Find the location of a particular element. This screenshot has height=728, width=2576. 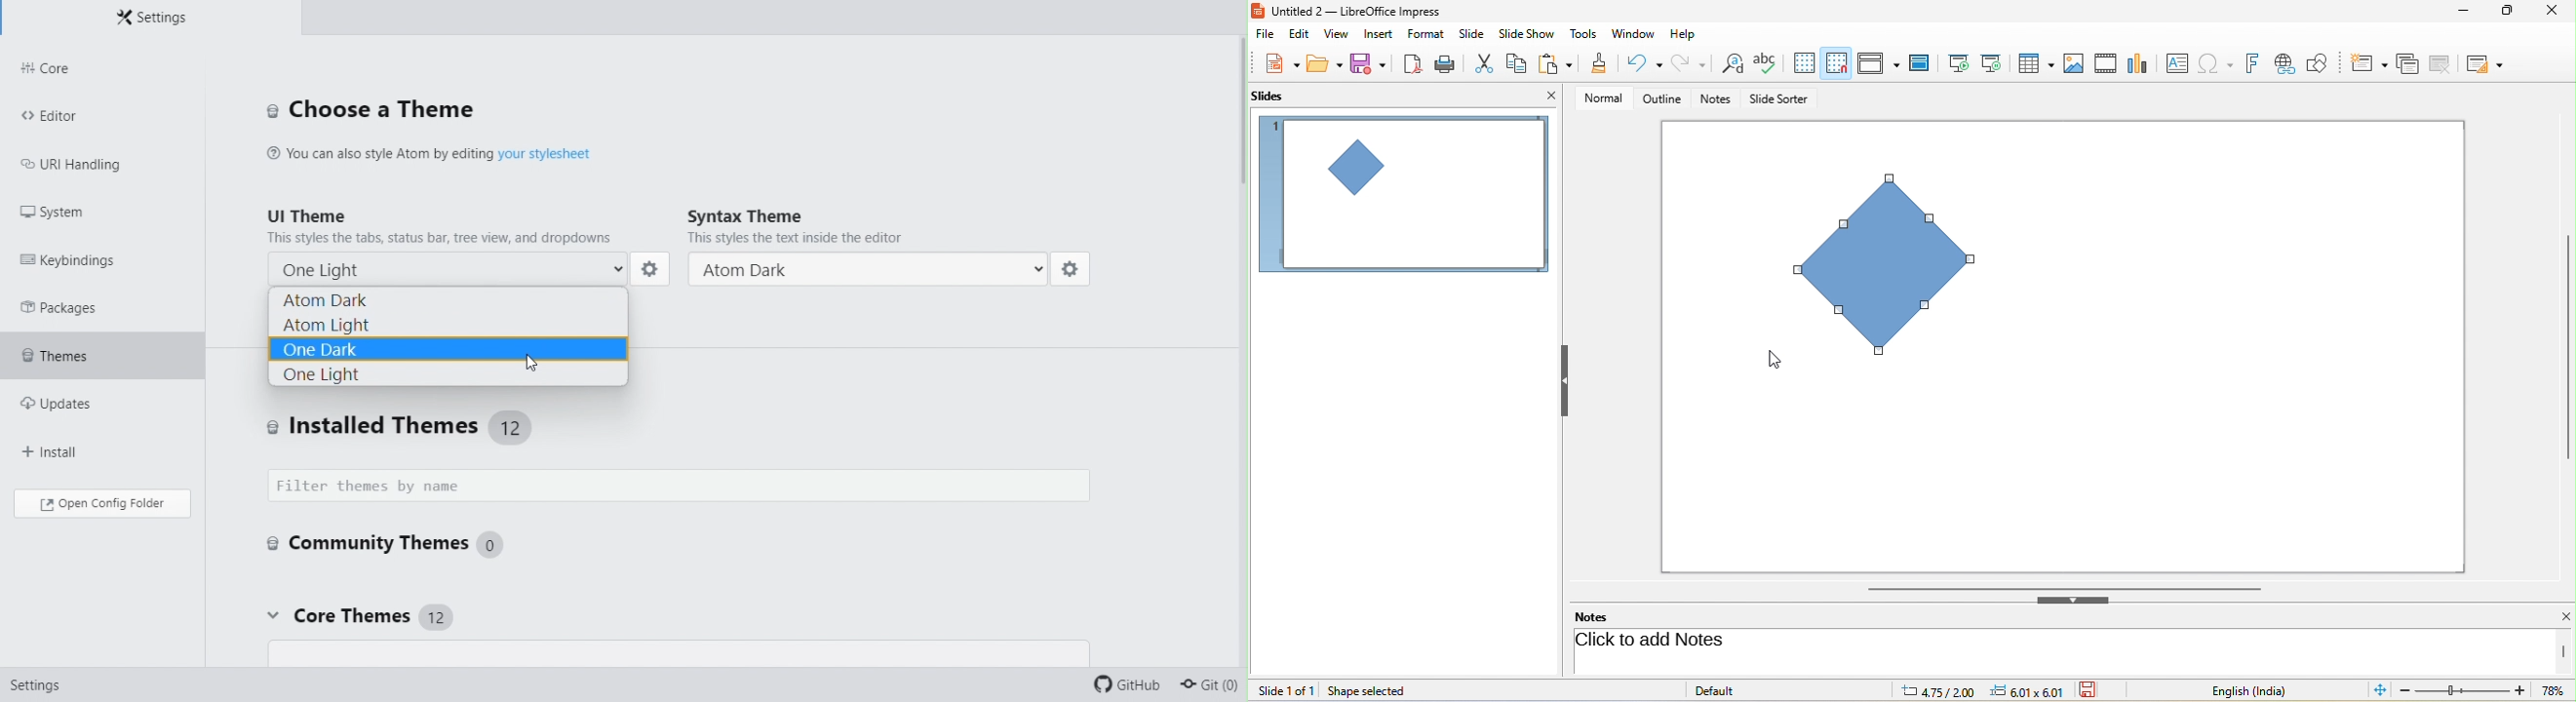

close is located at coordinates (2550, 12).